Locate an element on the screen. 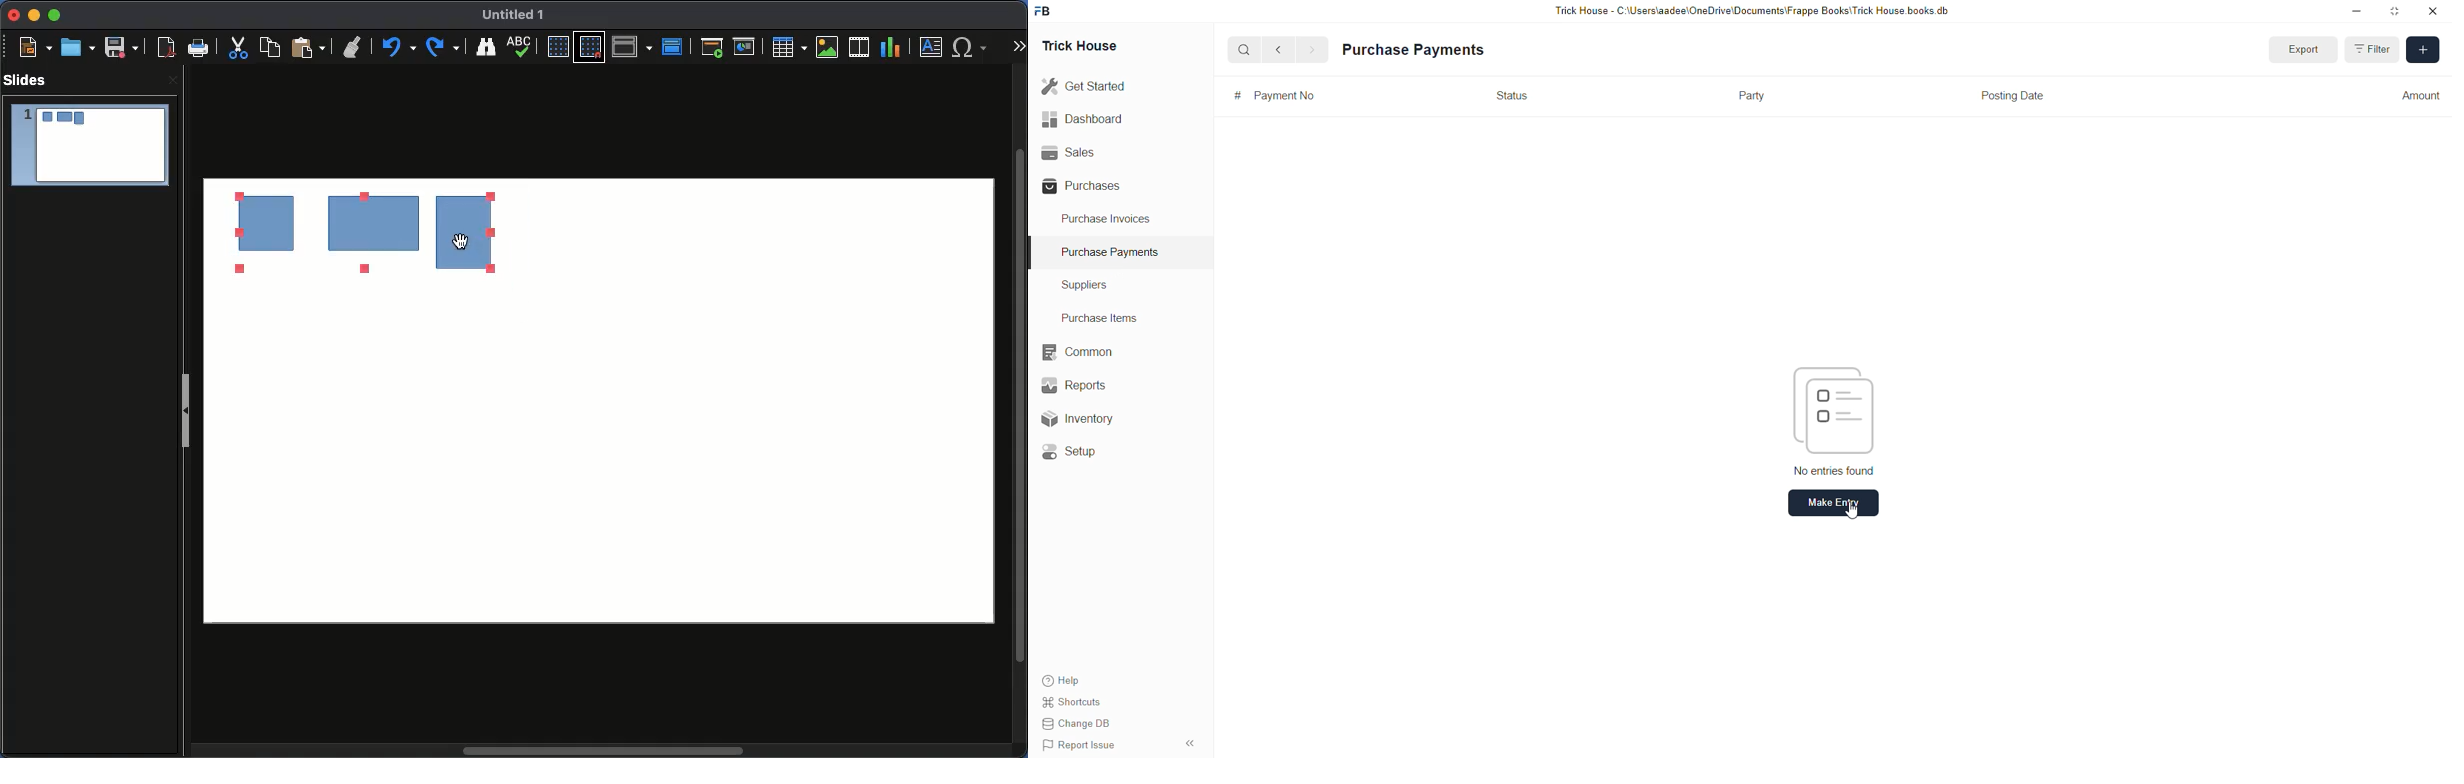 Image resolution: width=2464 pixels, height=784 pixels. Open is located at coordinates (76, 47).